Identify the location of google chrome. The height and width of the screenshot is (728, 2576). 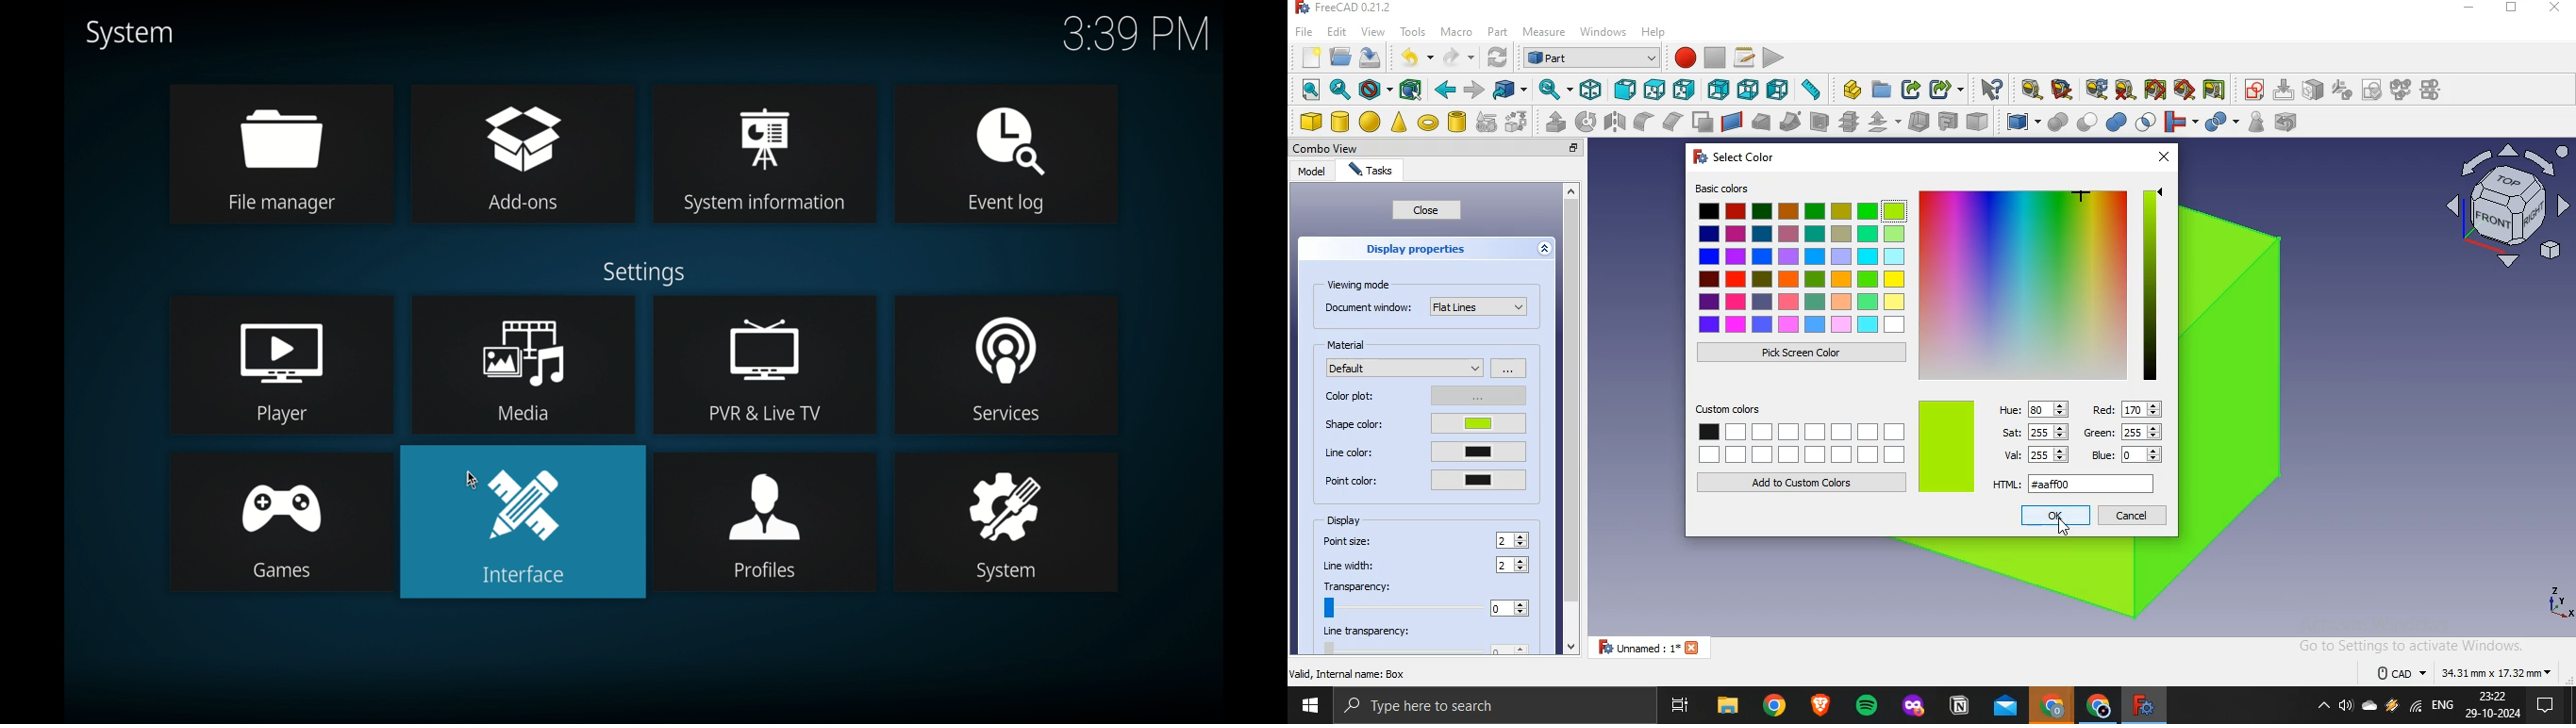
(1774, 706).